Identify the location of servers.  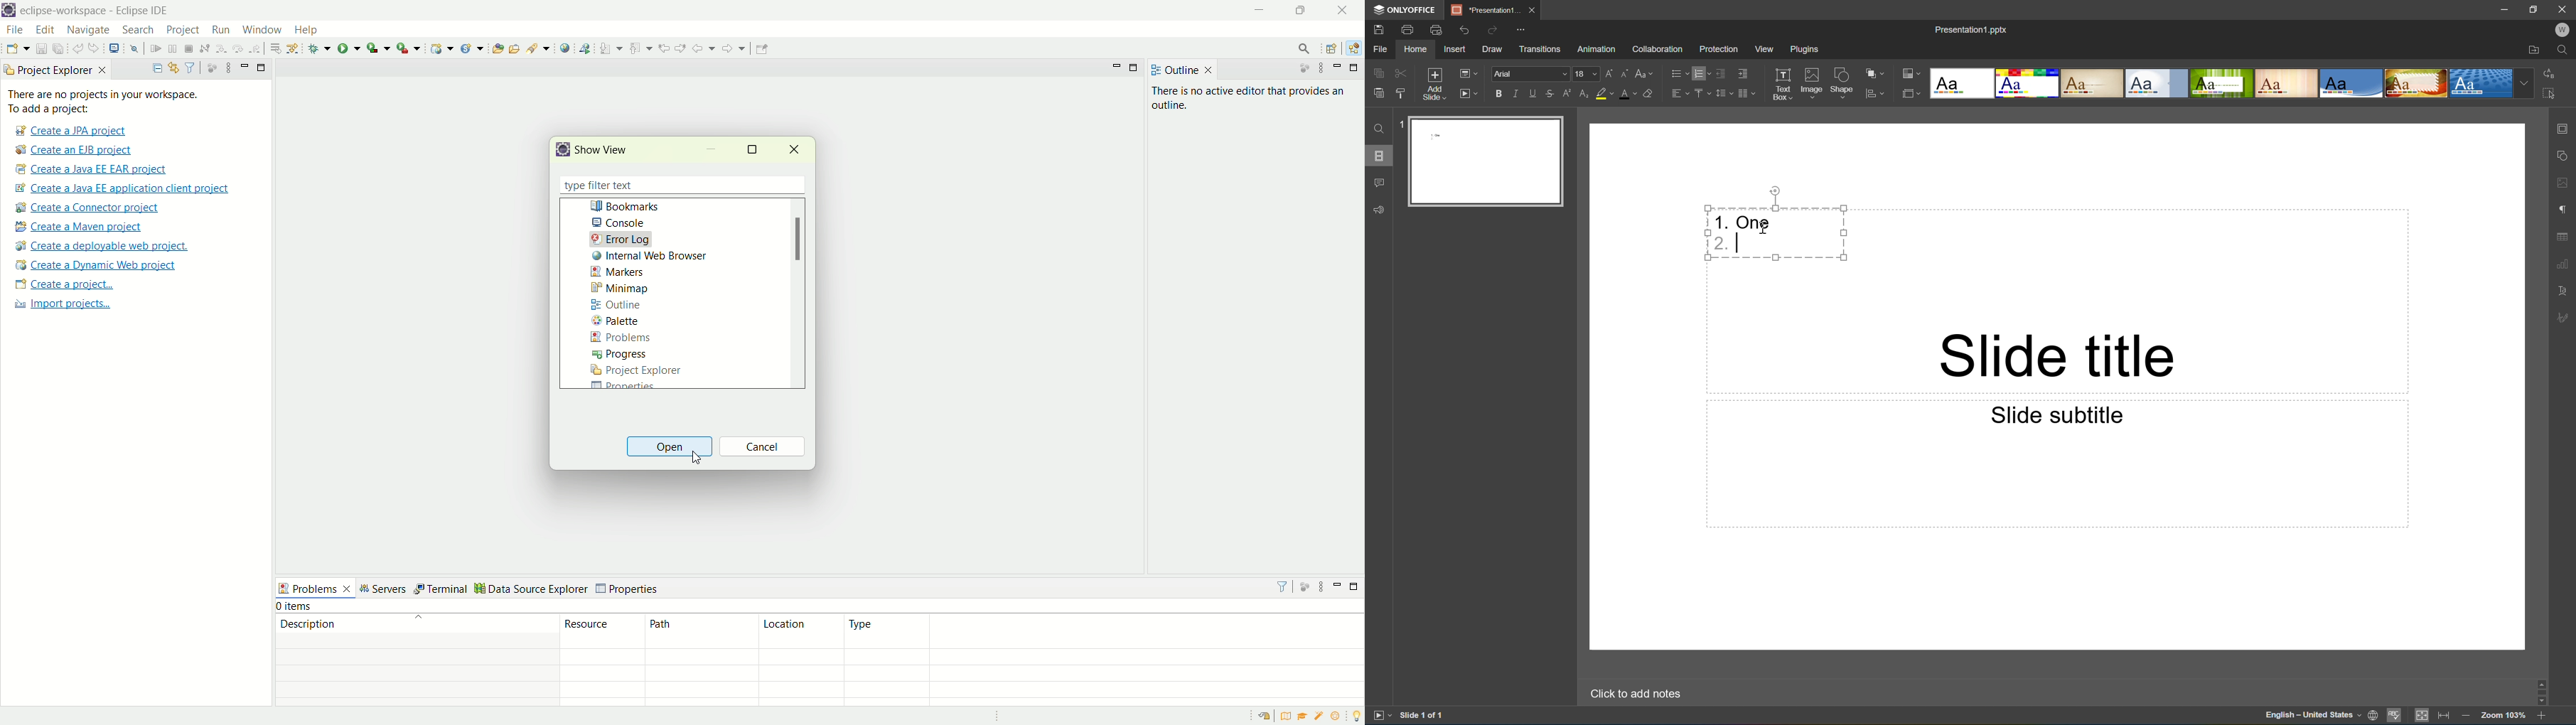
(382, 588).